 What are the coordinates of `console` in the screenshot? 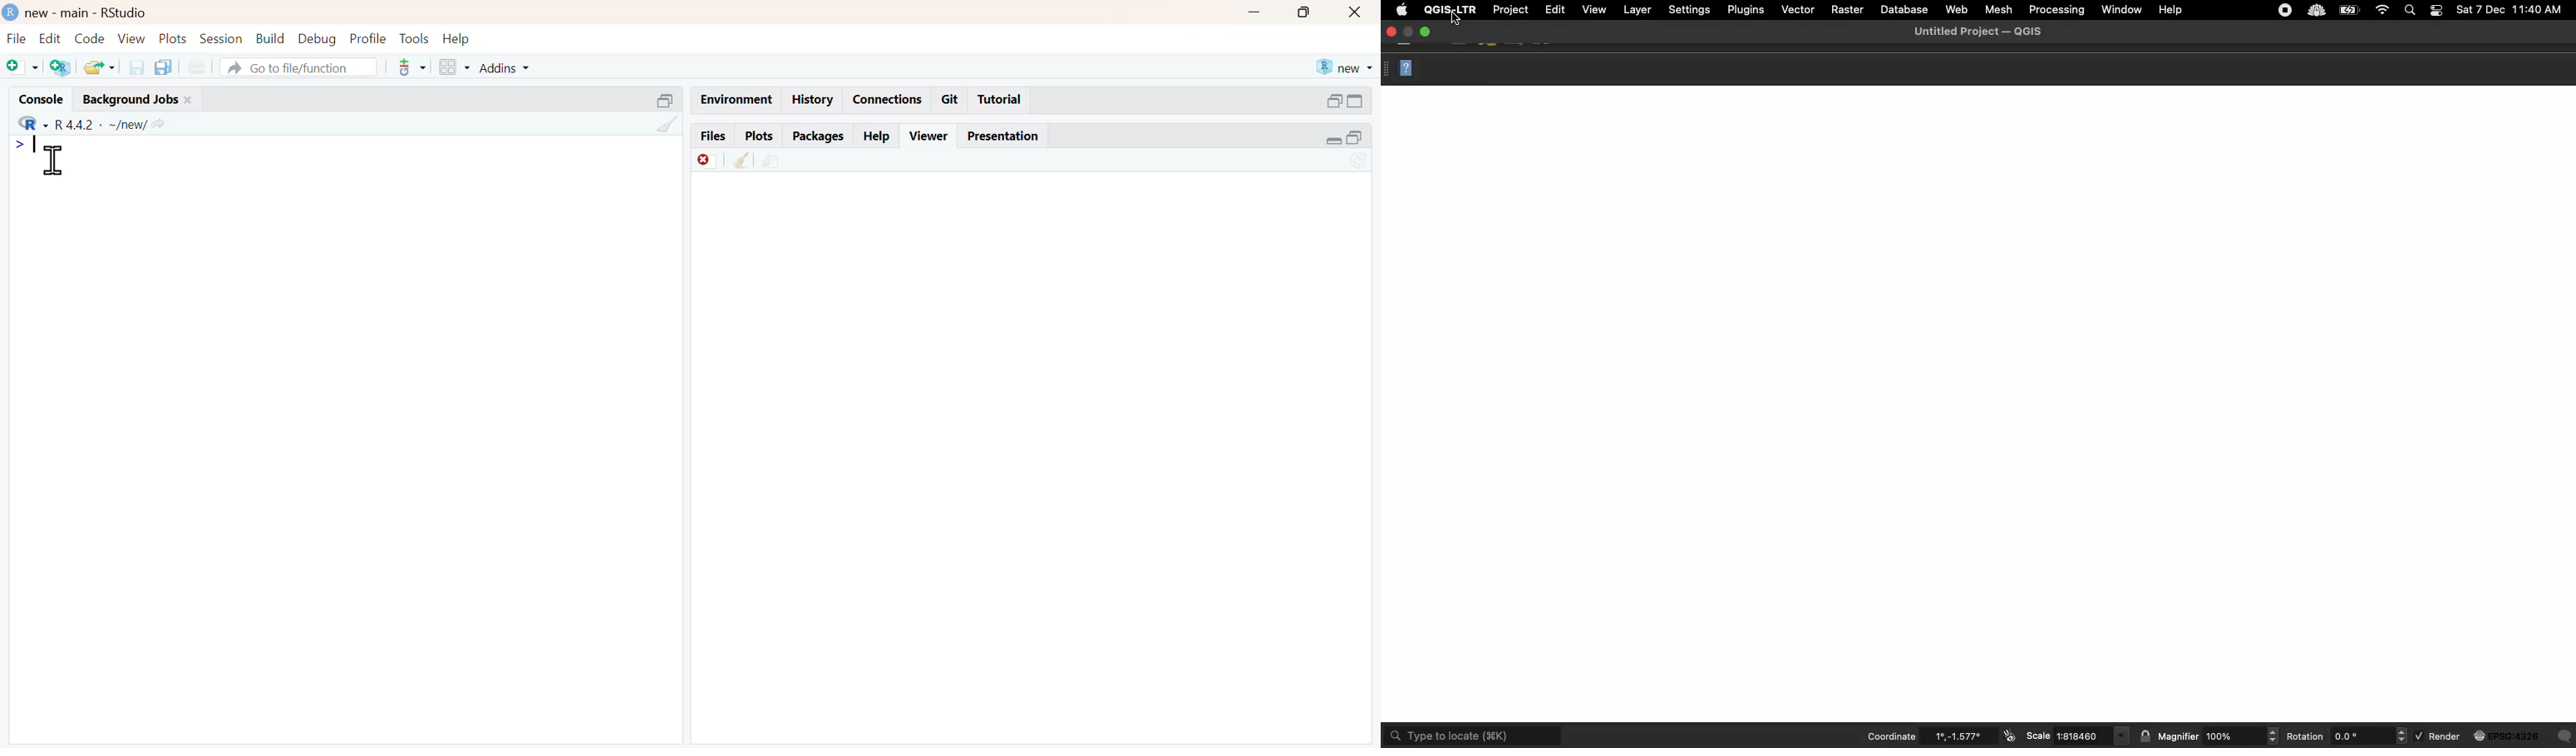 It's located at (43, 99).